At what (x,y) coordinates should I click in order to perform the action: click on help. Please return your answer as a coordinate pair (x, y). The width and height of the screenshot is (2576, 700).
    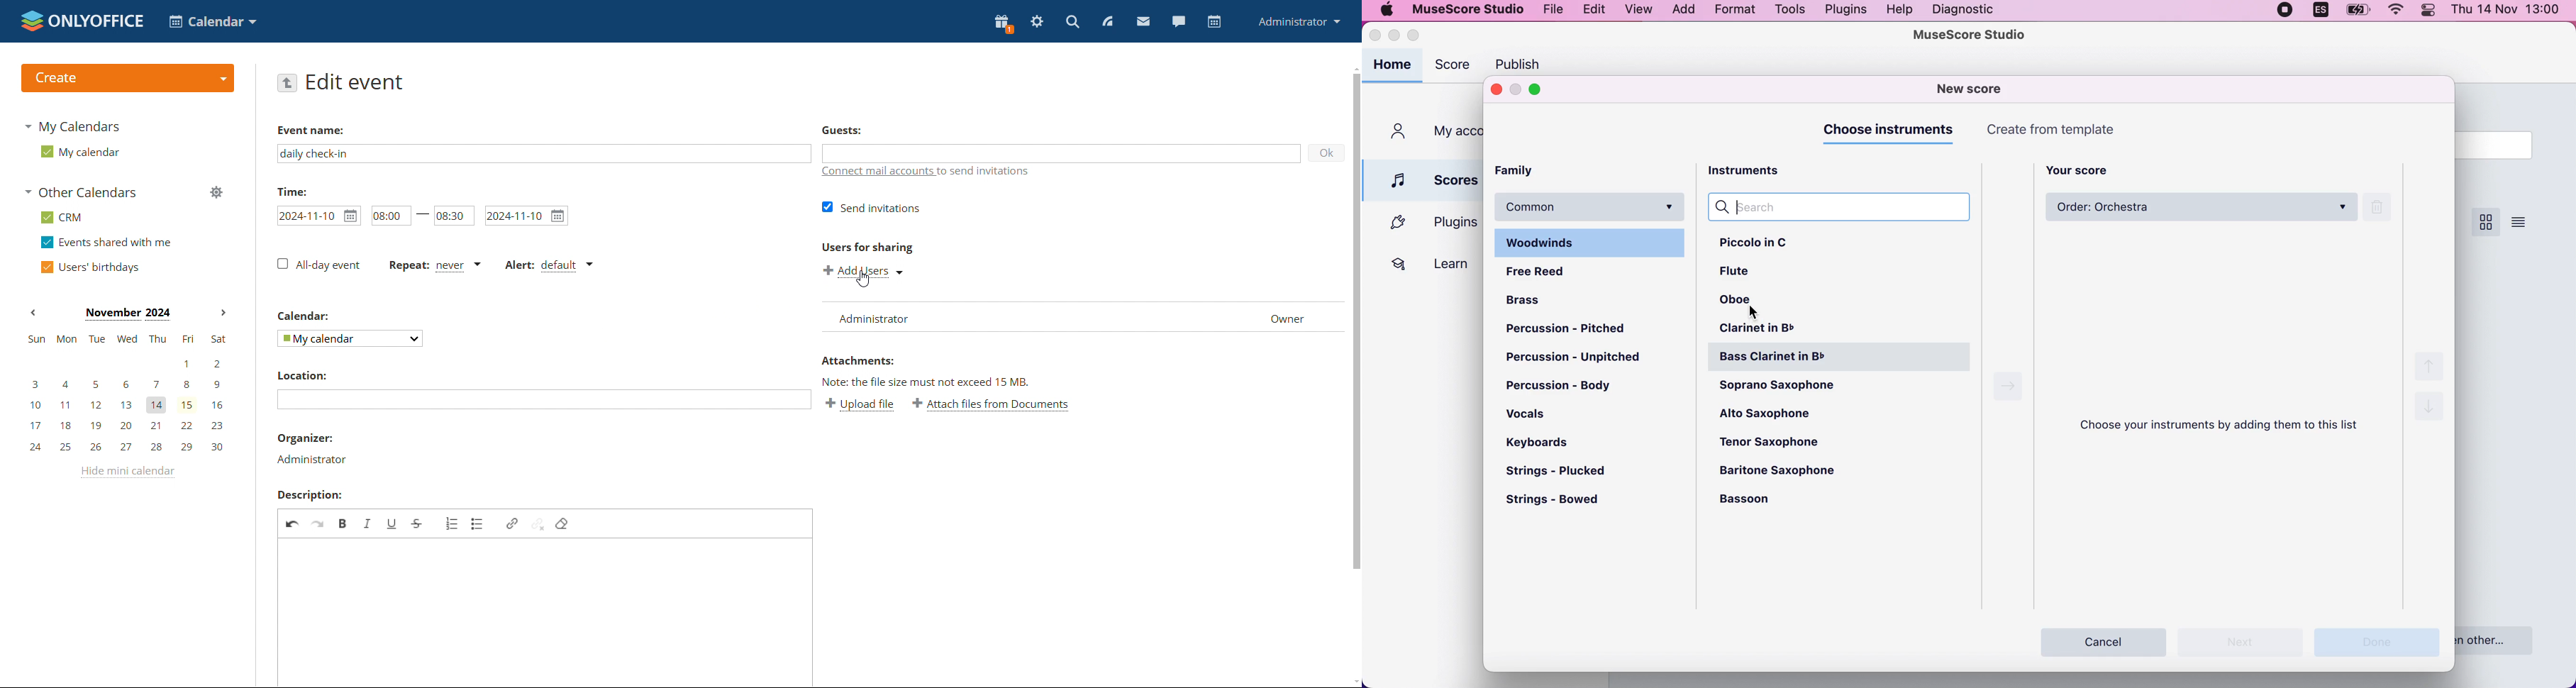
    Looking at the image, I should click on (1901, 10).